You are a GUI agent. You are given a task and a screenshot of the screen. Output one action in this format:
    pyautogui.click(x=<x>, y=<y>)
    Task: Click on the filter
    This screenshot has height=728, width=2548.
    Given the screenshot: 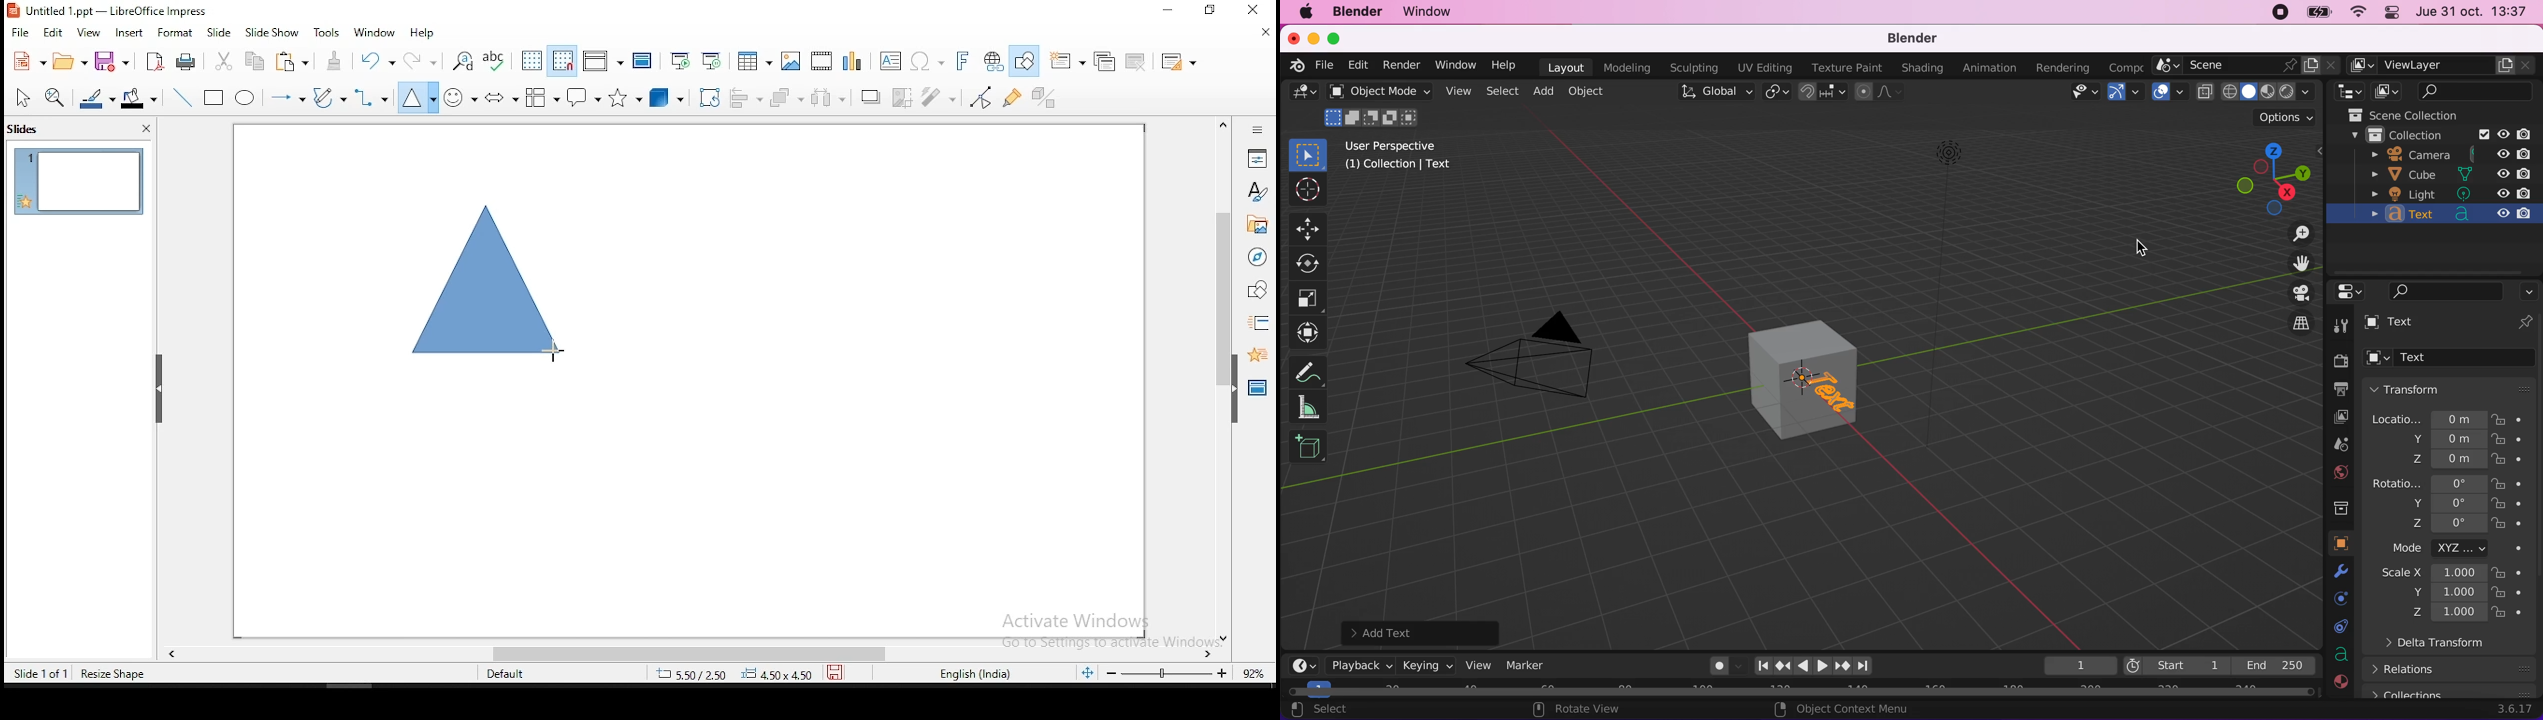 What is the action you would take?
    pyautogui.click(x=943, y=97)
    